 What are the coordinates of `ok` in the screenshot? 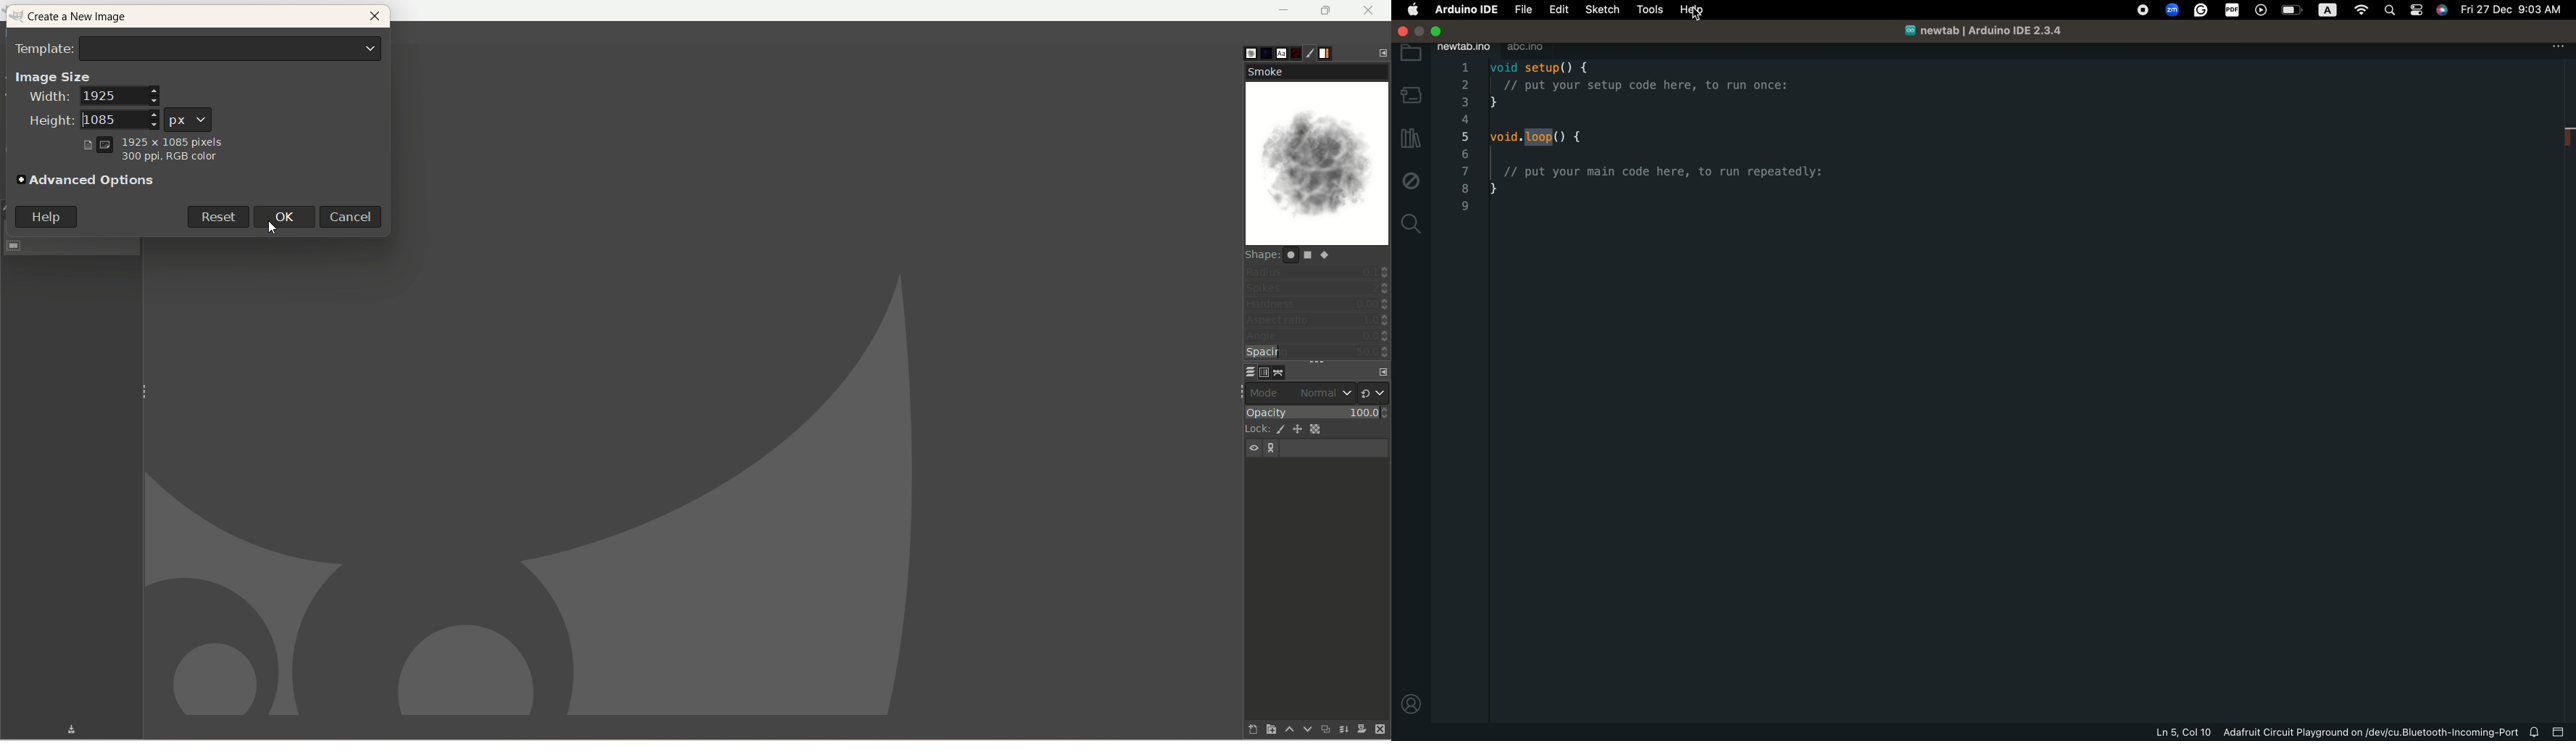 It's located at (289, 216).